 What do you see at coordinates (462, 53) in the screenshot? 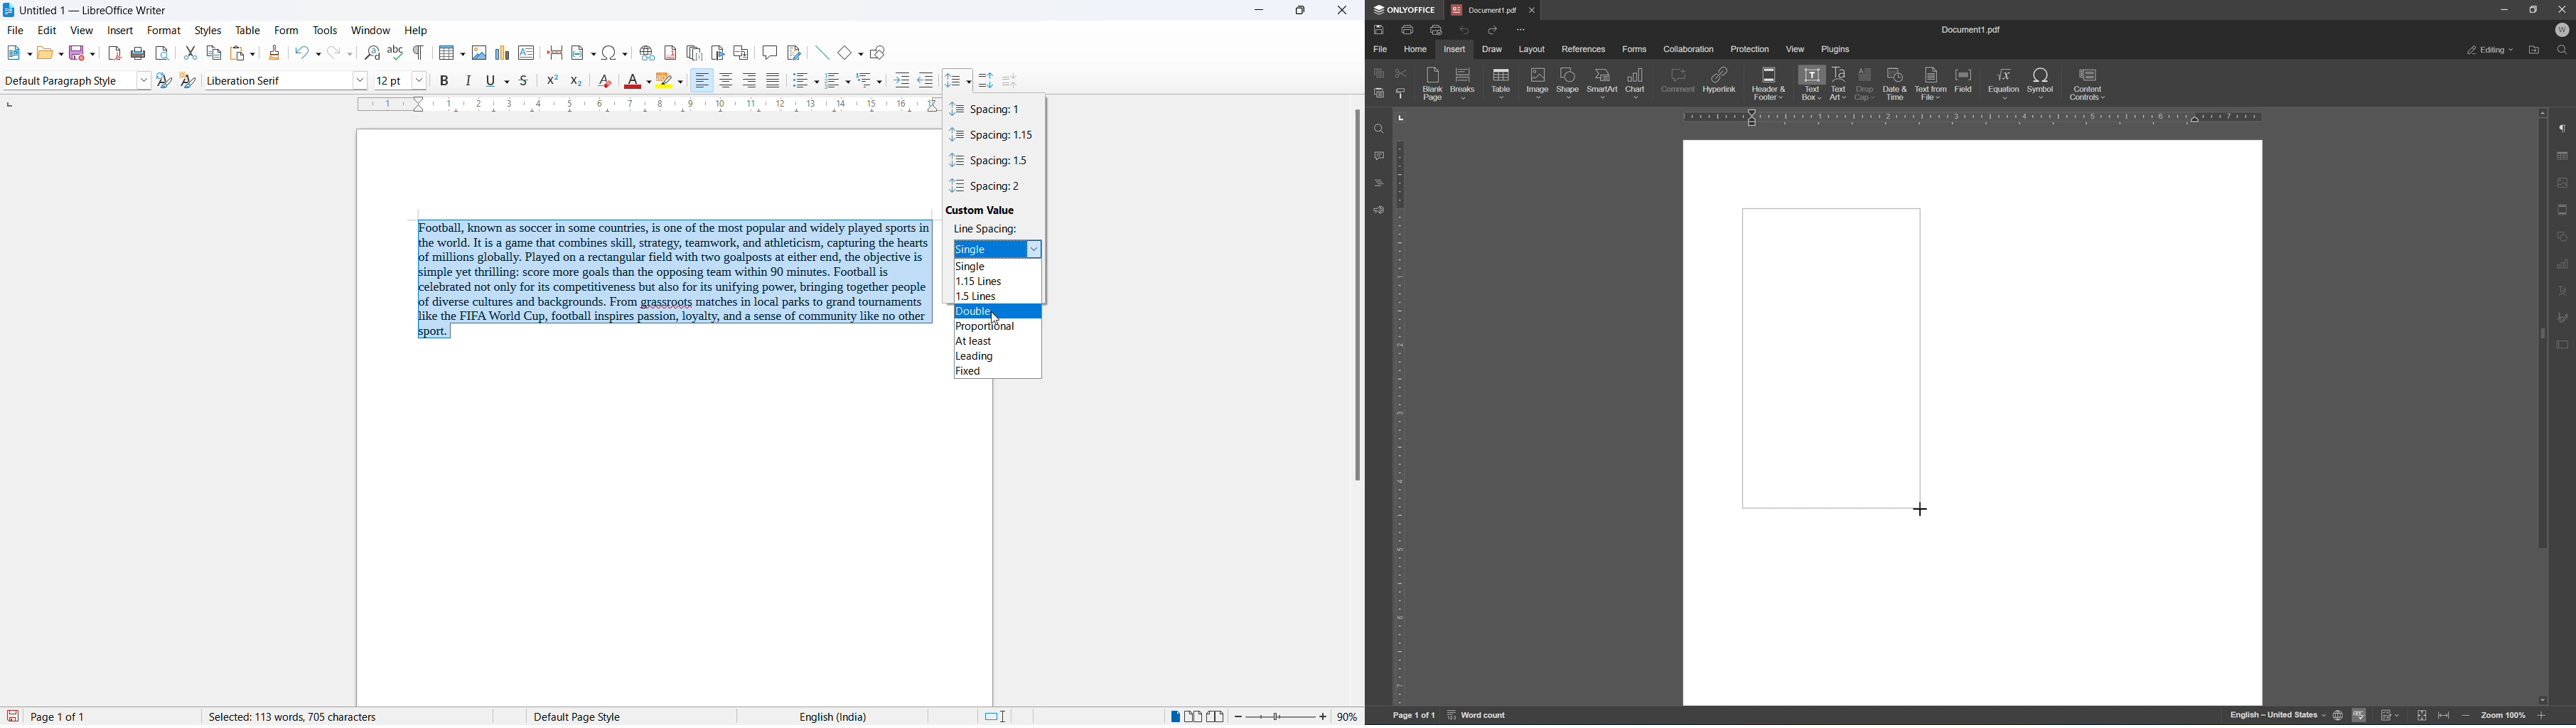
I see `insert table grid` at bounding box center [462, 53].